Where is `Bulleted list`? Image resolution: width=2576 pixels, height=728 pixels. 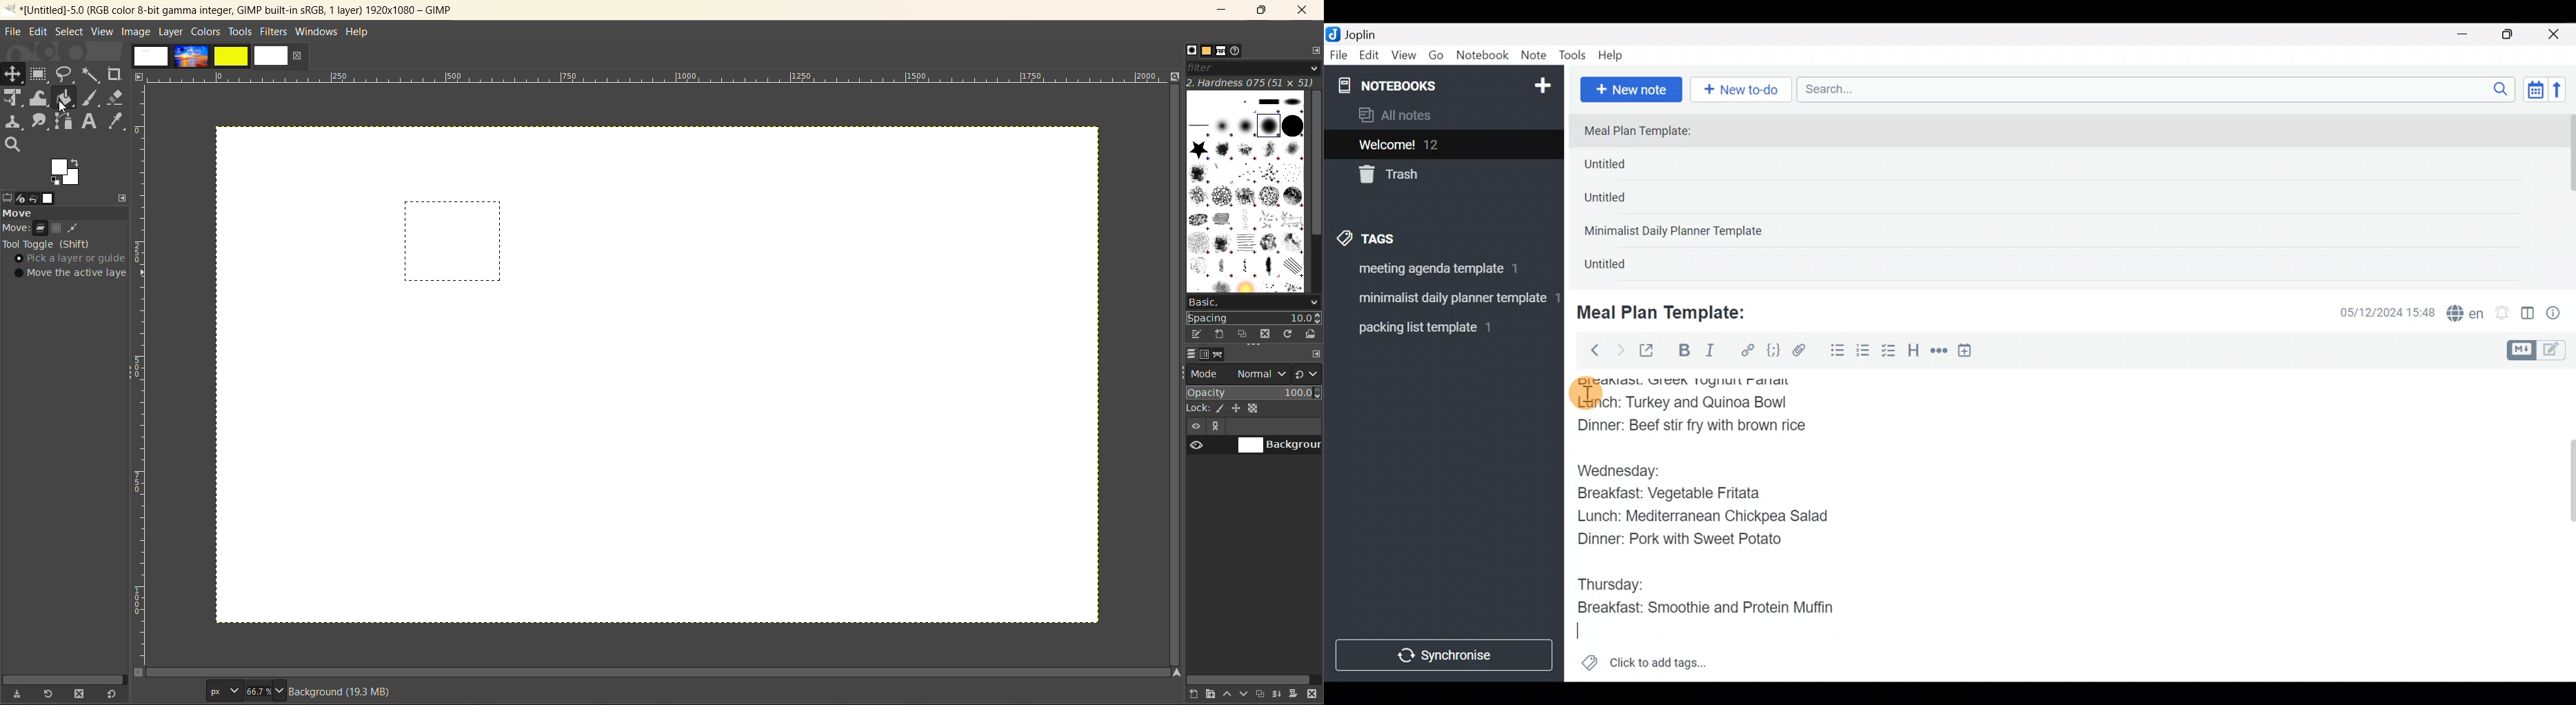 Bulleted list is located at coordinates (1835, 351).